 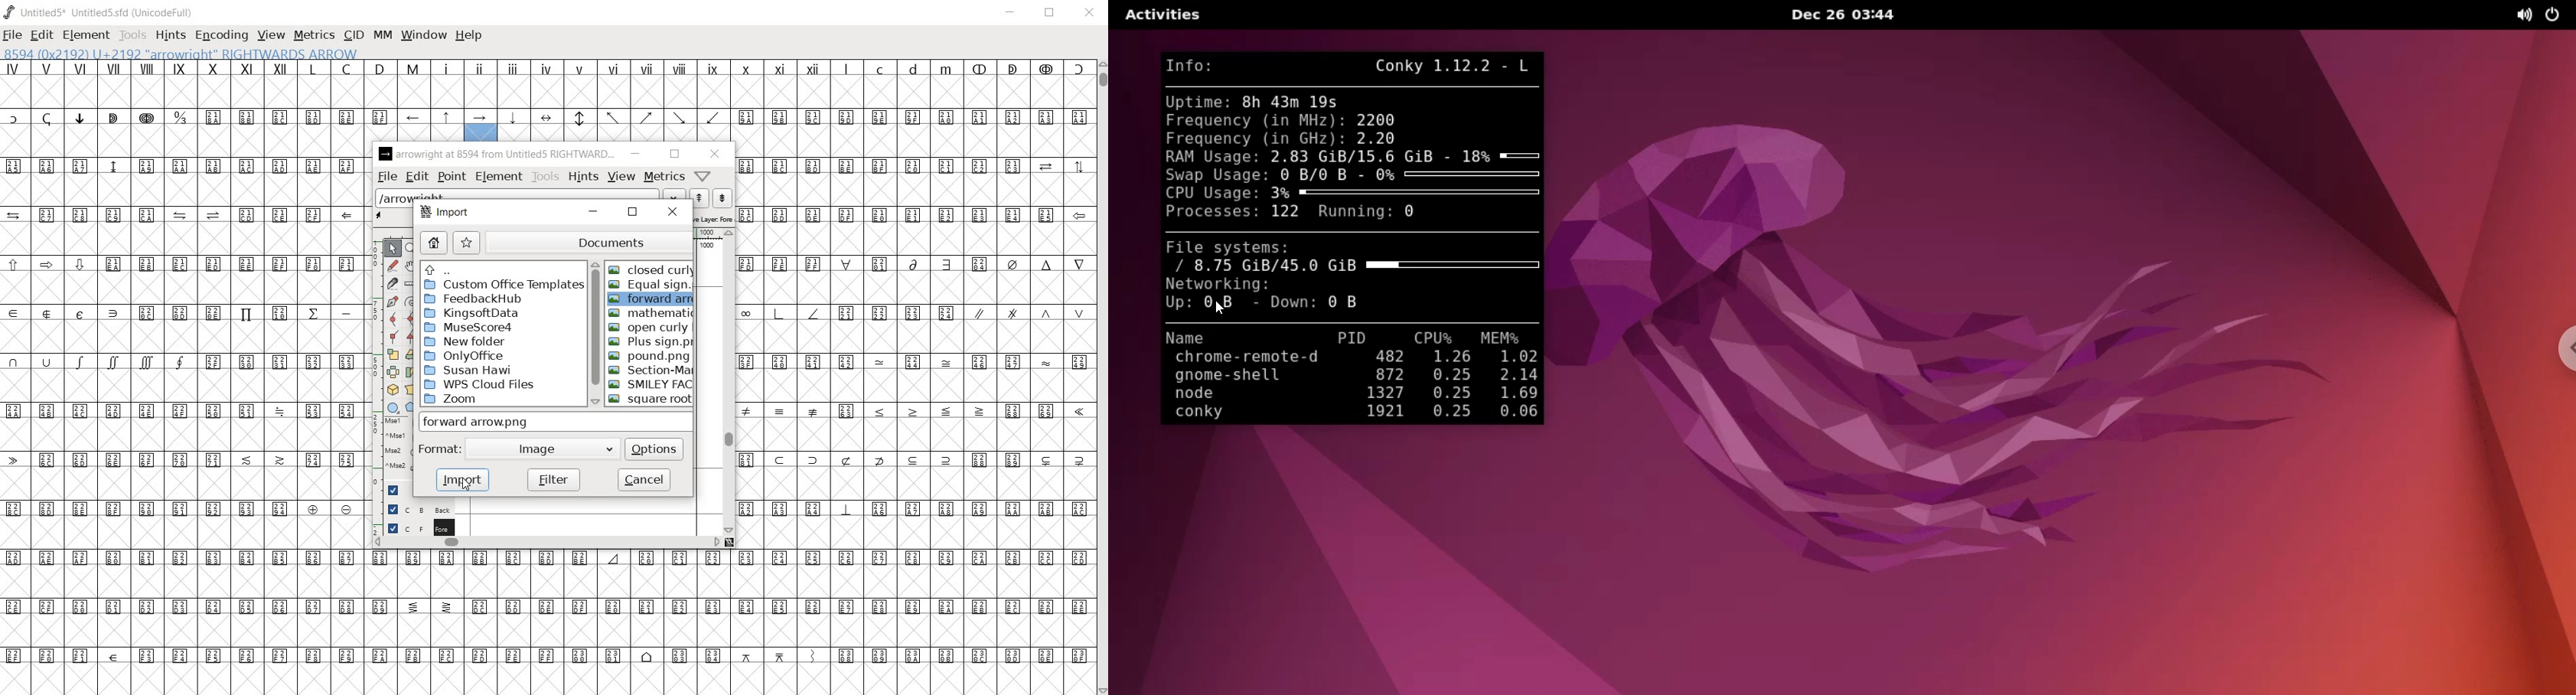 I want to click on KingsoftData, so click(x=475, y=313).